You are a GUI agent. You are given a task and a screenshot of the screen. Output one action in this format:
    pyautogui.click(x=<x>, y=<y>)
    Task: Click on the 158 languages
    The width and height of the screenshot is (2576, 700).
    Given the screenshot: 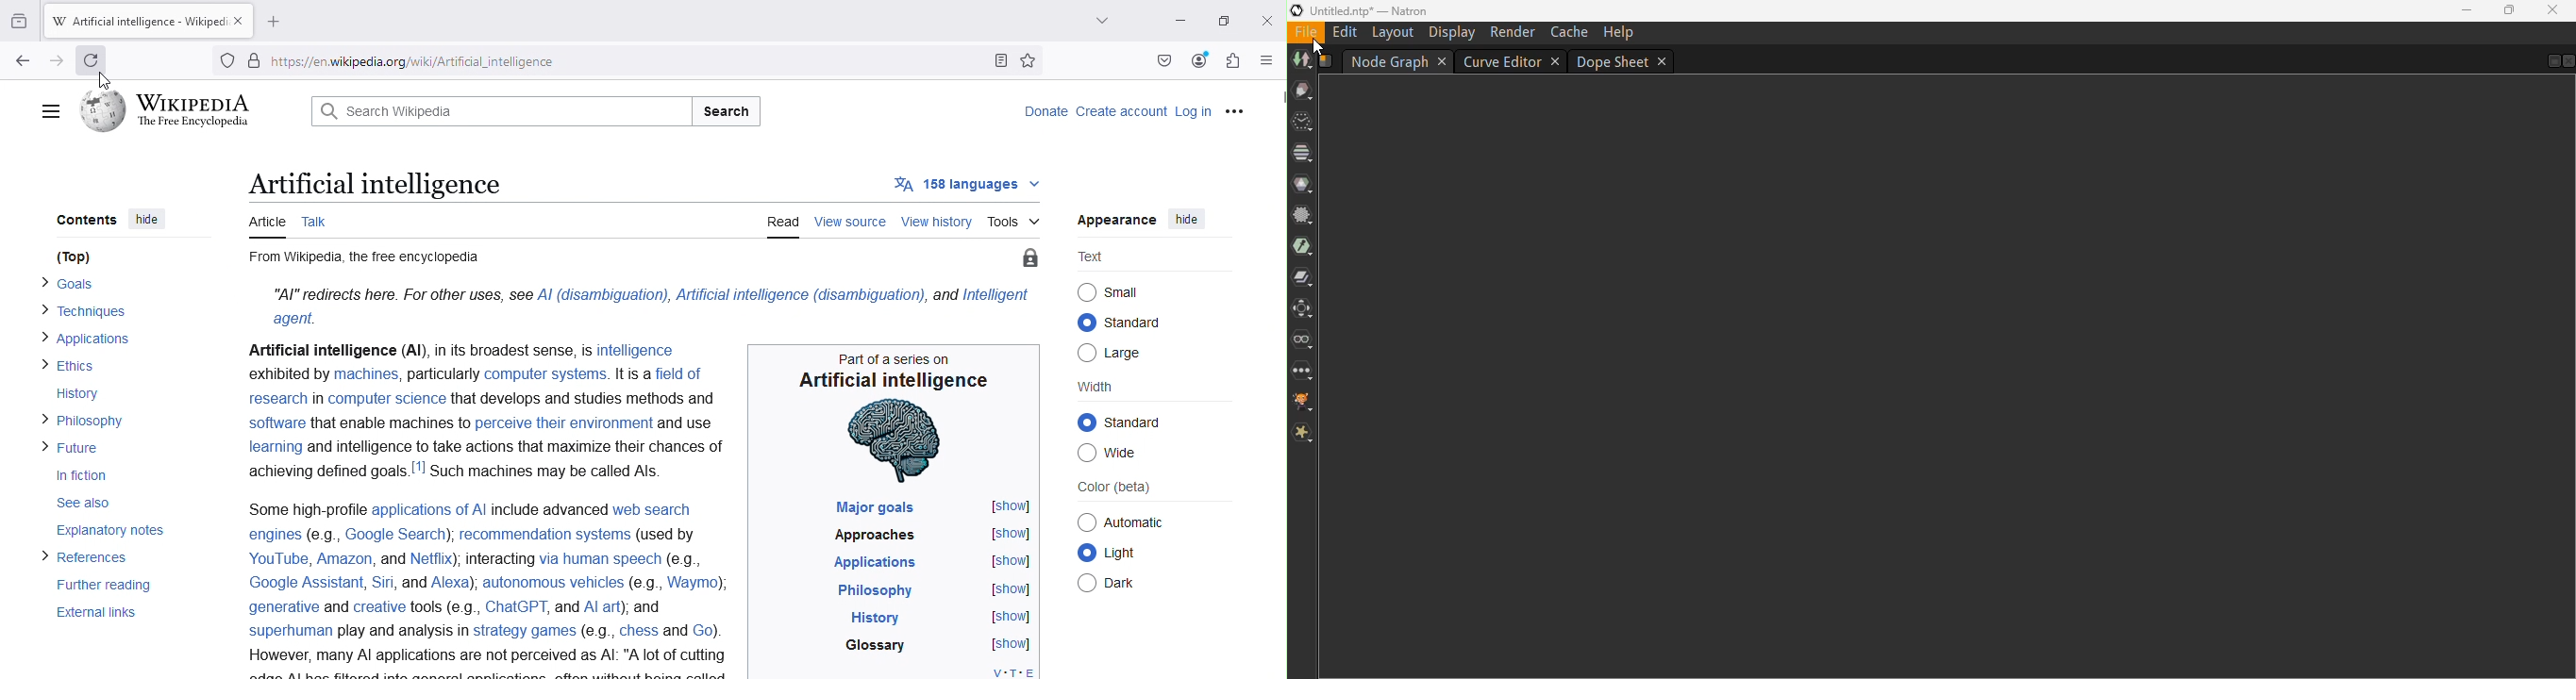 What is the action you would take?
    pyautogui.click(x=971, y=182)
    